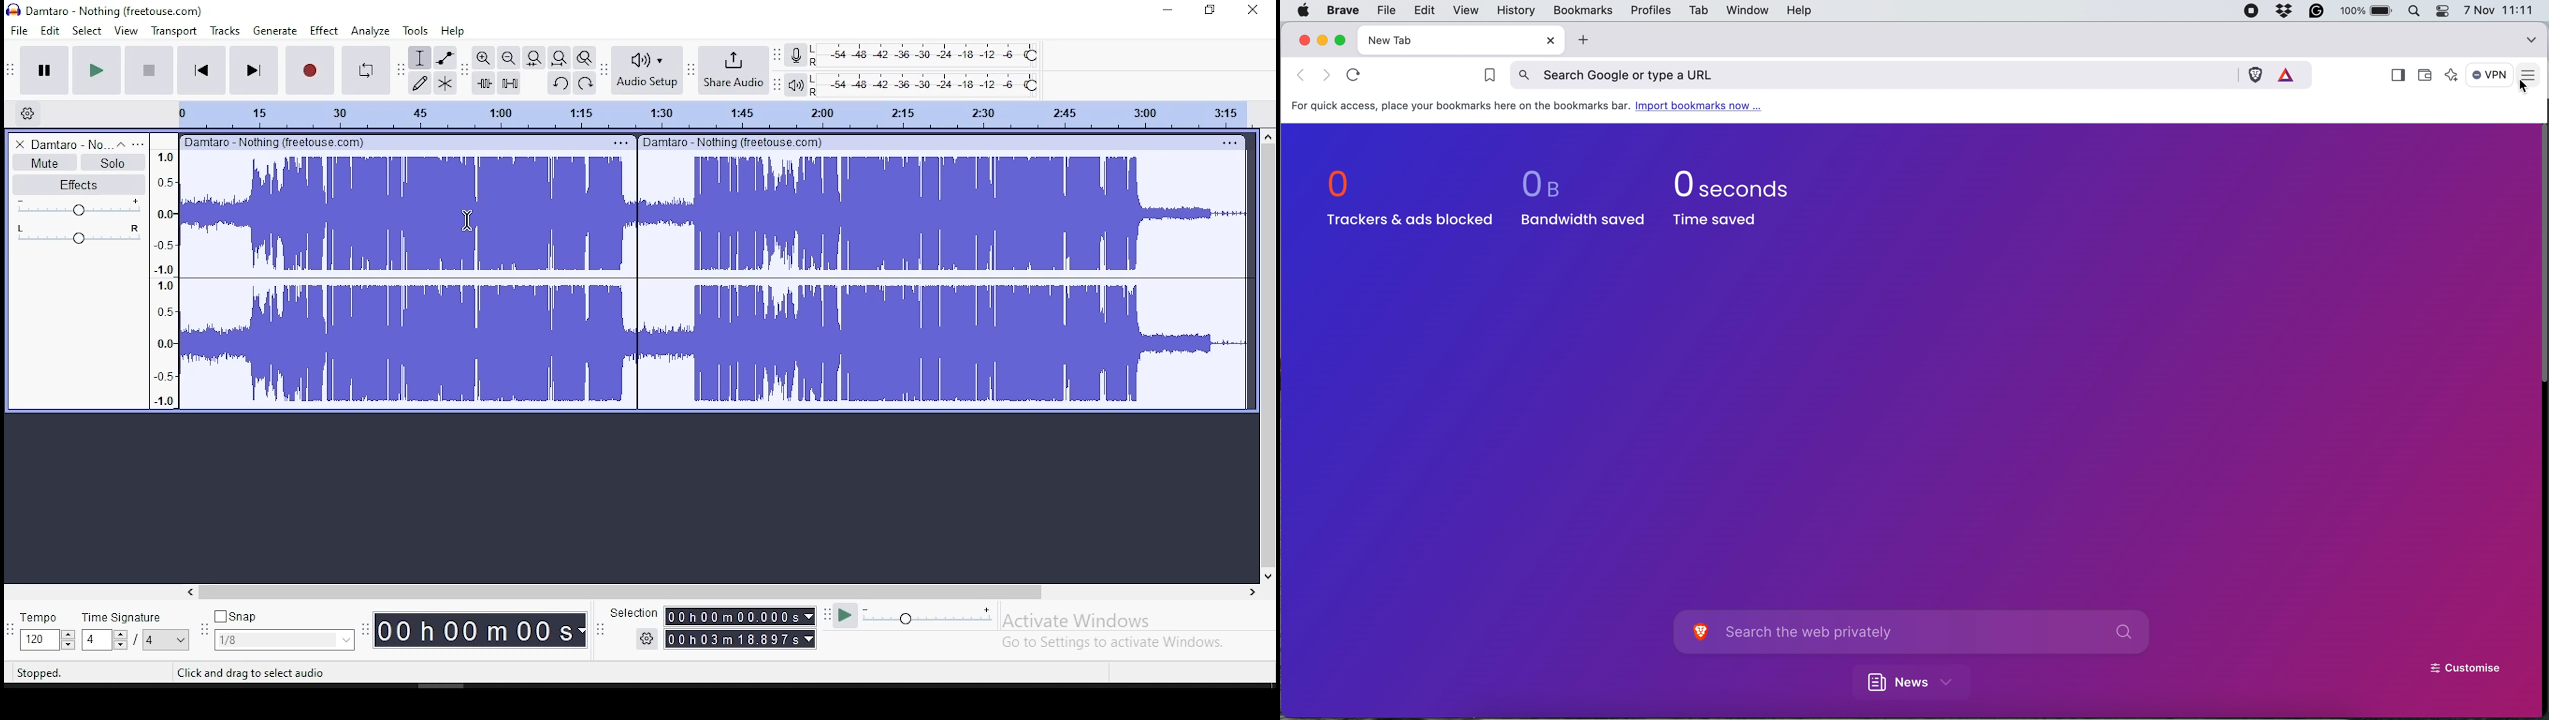 Image resolution: width=2576 pixels, height=728 pixels. Describe the element at coordinates (1931, 633) in the screenshot. I see `search the web privately` at that location.